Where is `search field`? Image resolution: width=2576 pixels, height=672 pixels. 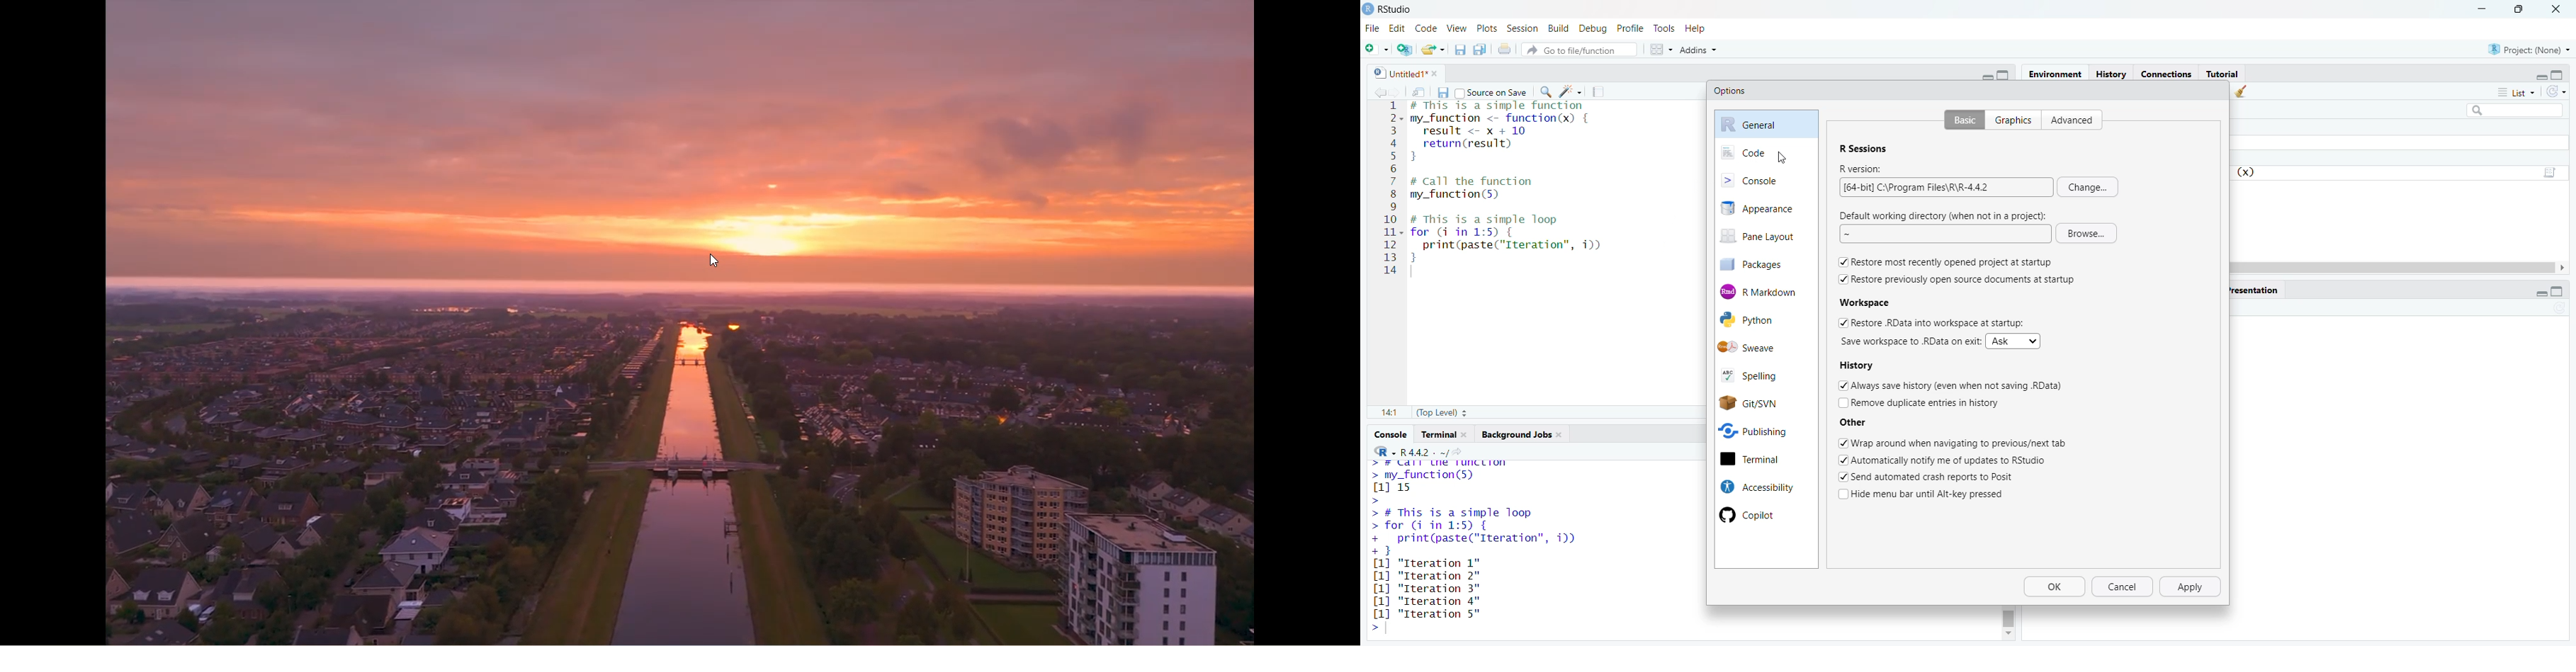 search field is located at coordinates (2512, 110).